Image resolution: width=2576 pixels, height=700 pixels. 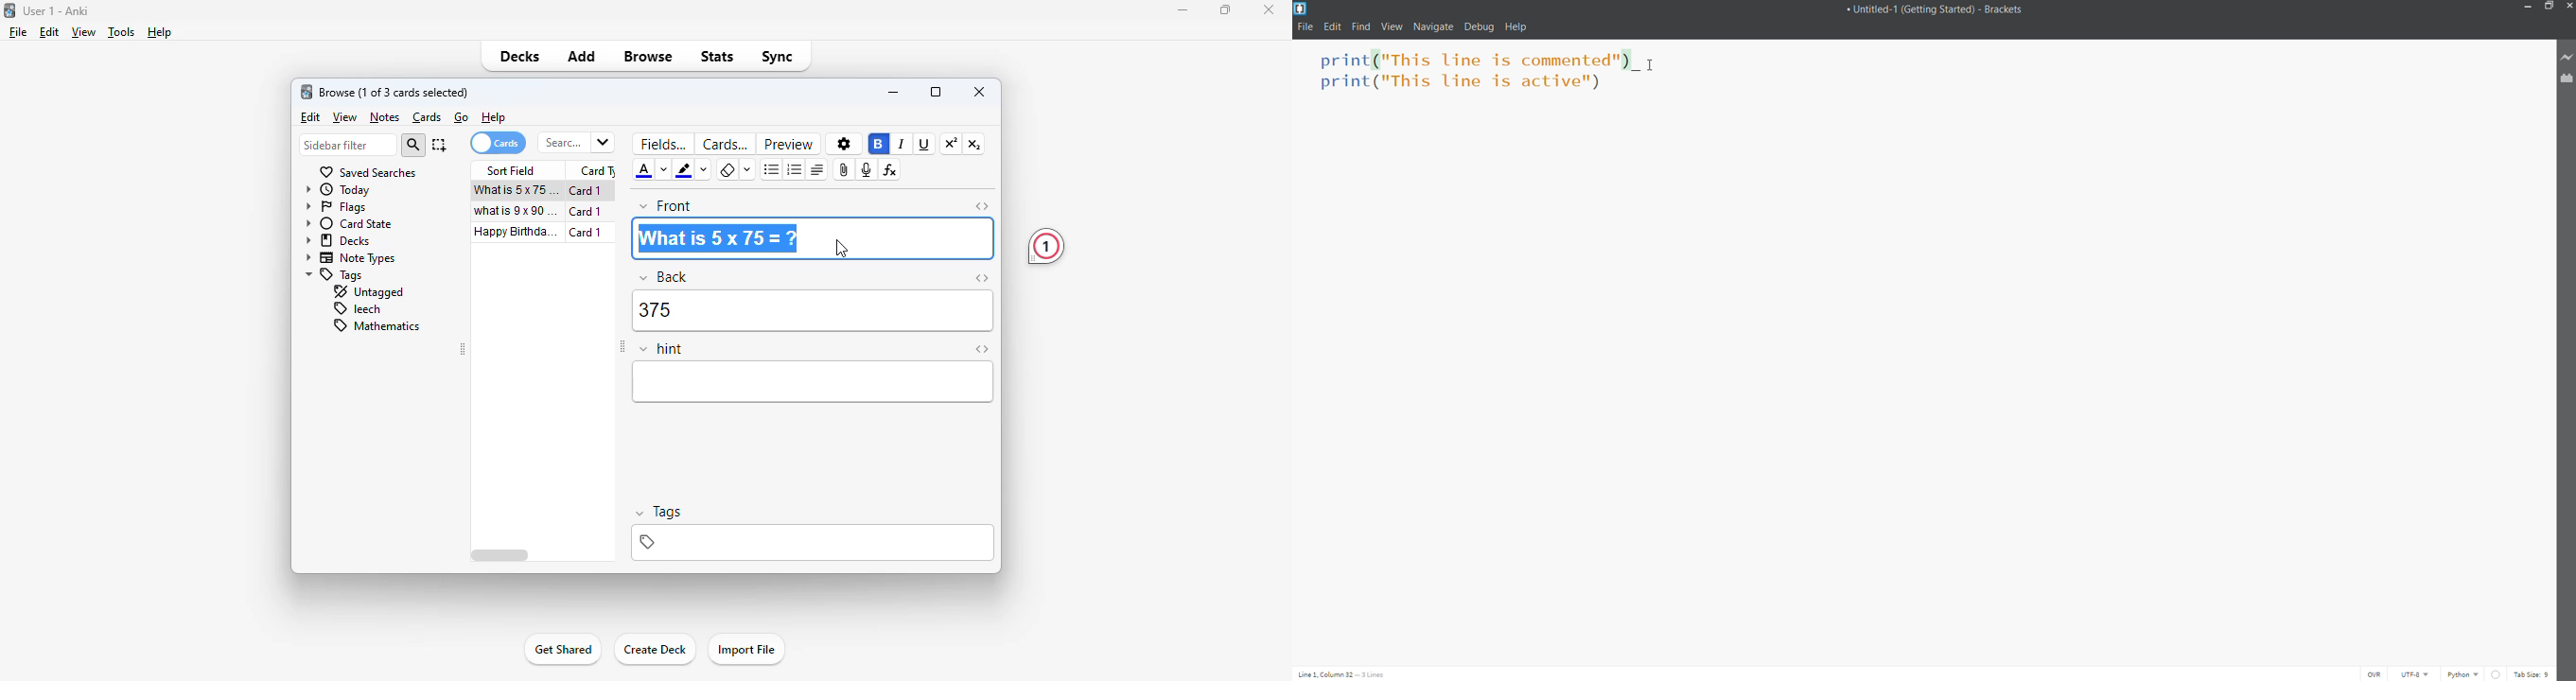 What do you see at coordinates (842, 143) in the screenshot?
I see `options` at bounding box center [842, 143].